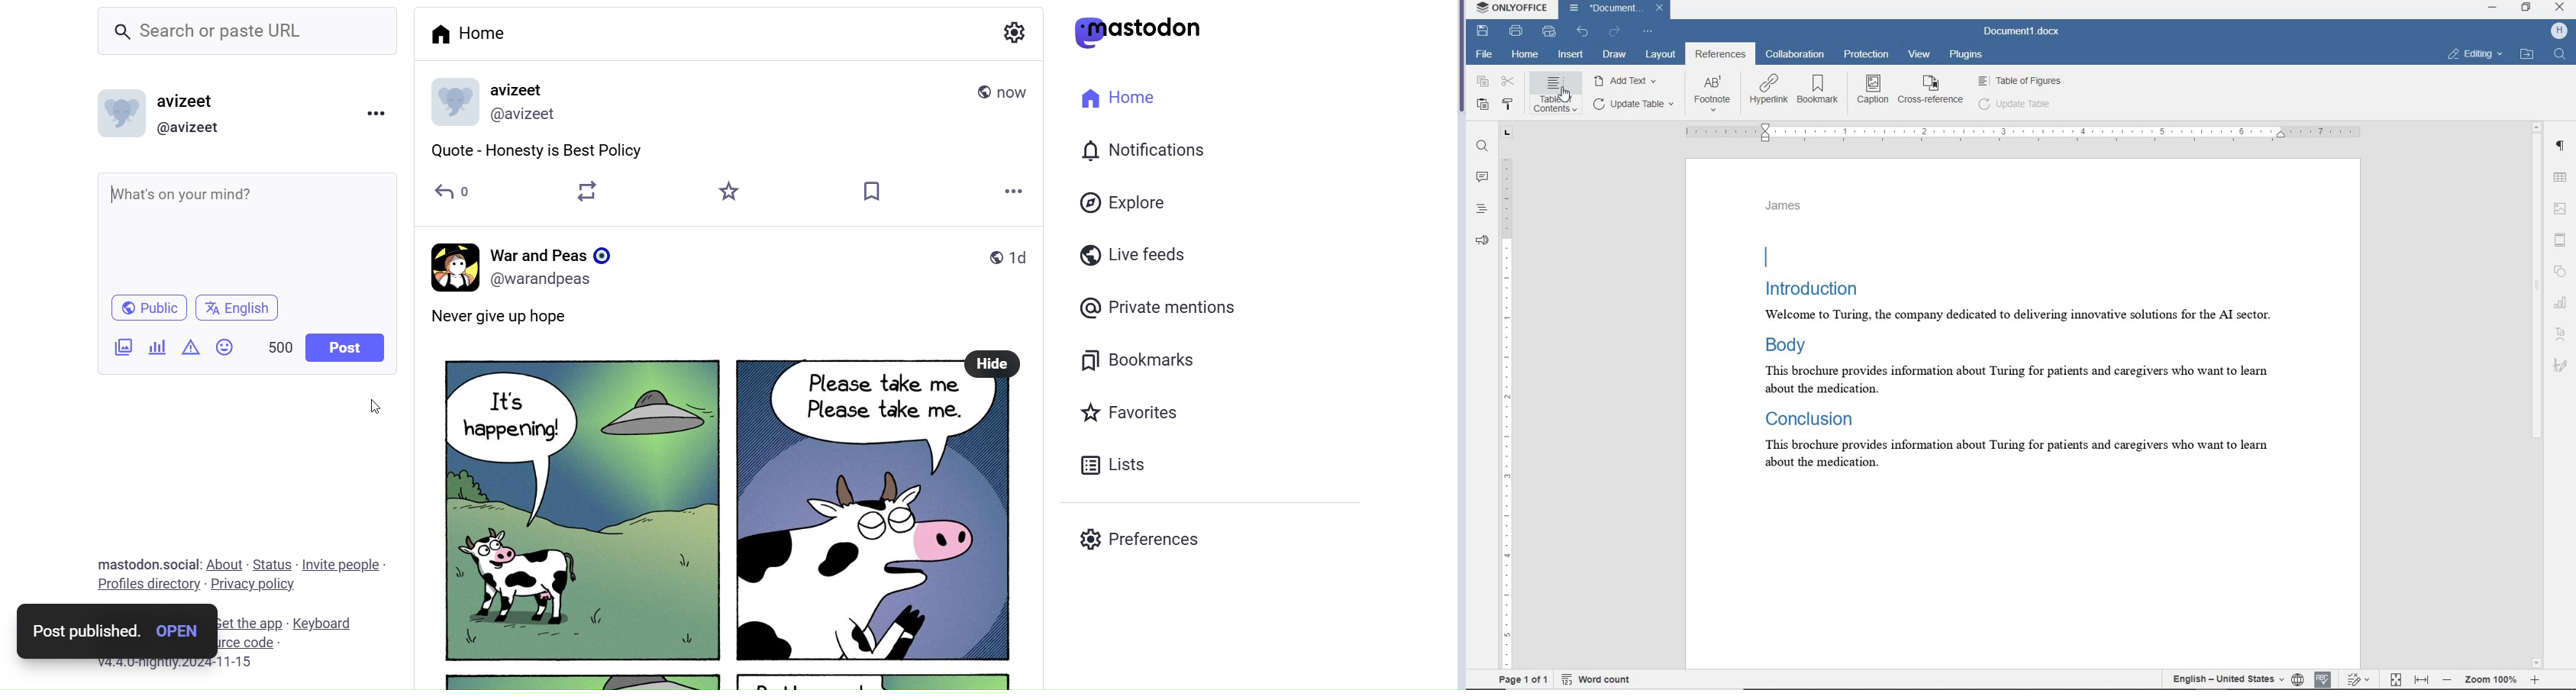 This screenshot has width=2576, height=700. Describe the element at coordinates (1550, 32) in the screenshot. I see `quick print` at that location.